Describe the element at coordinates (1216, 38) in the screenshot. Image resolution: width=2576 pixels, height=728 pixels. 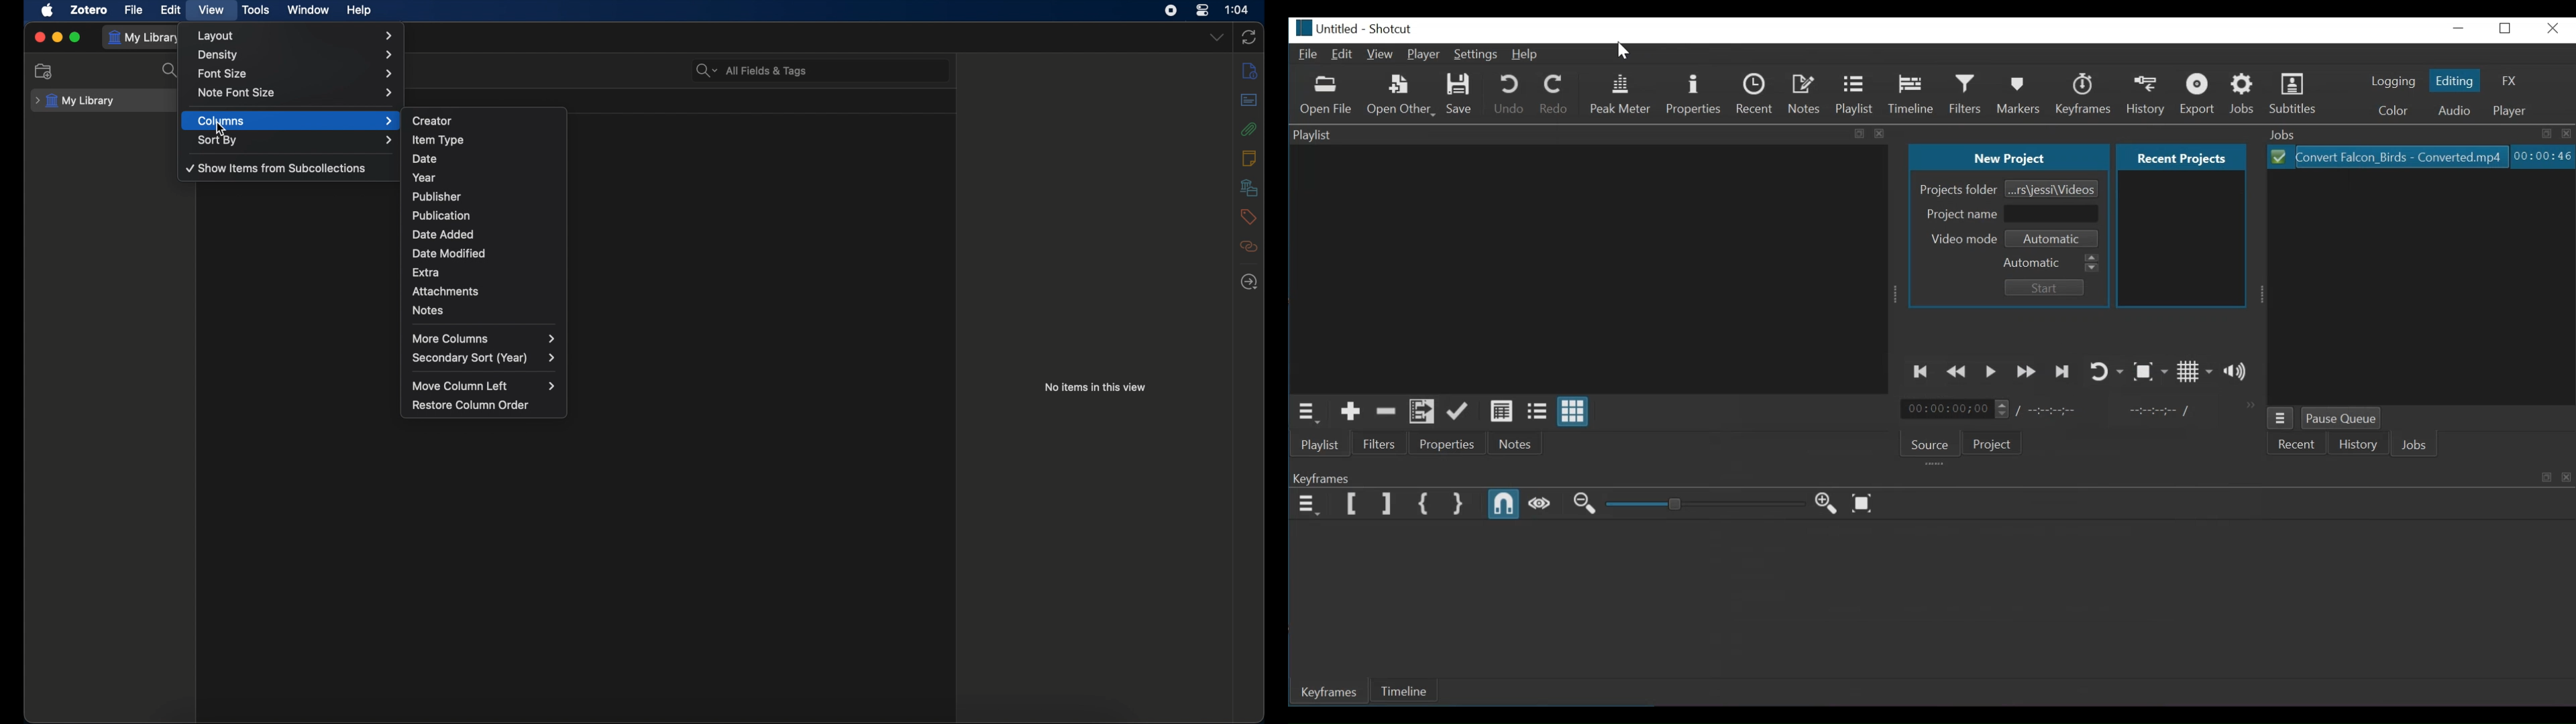
I see `dropdown` at that location.